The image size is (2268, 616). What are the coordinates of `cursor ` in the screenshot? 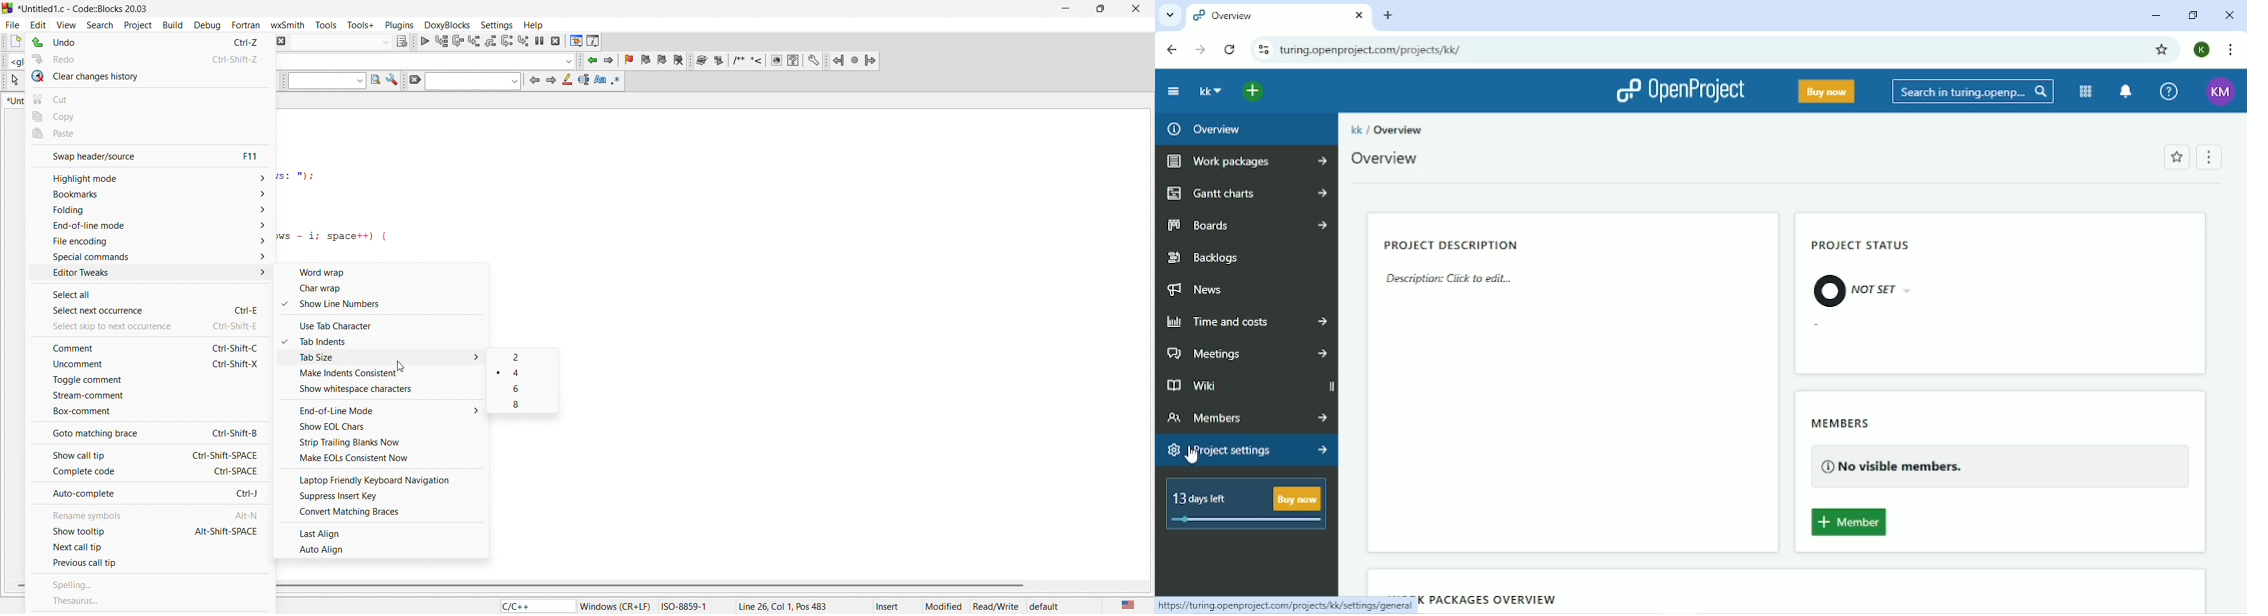 It's located at (406, 362).